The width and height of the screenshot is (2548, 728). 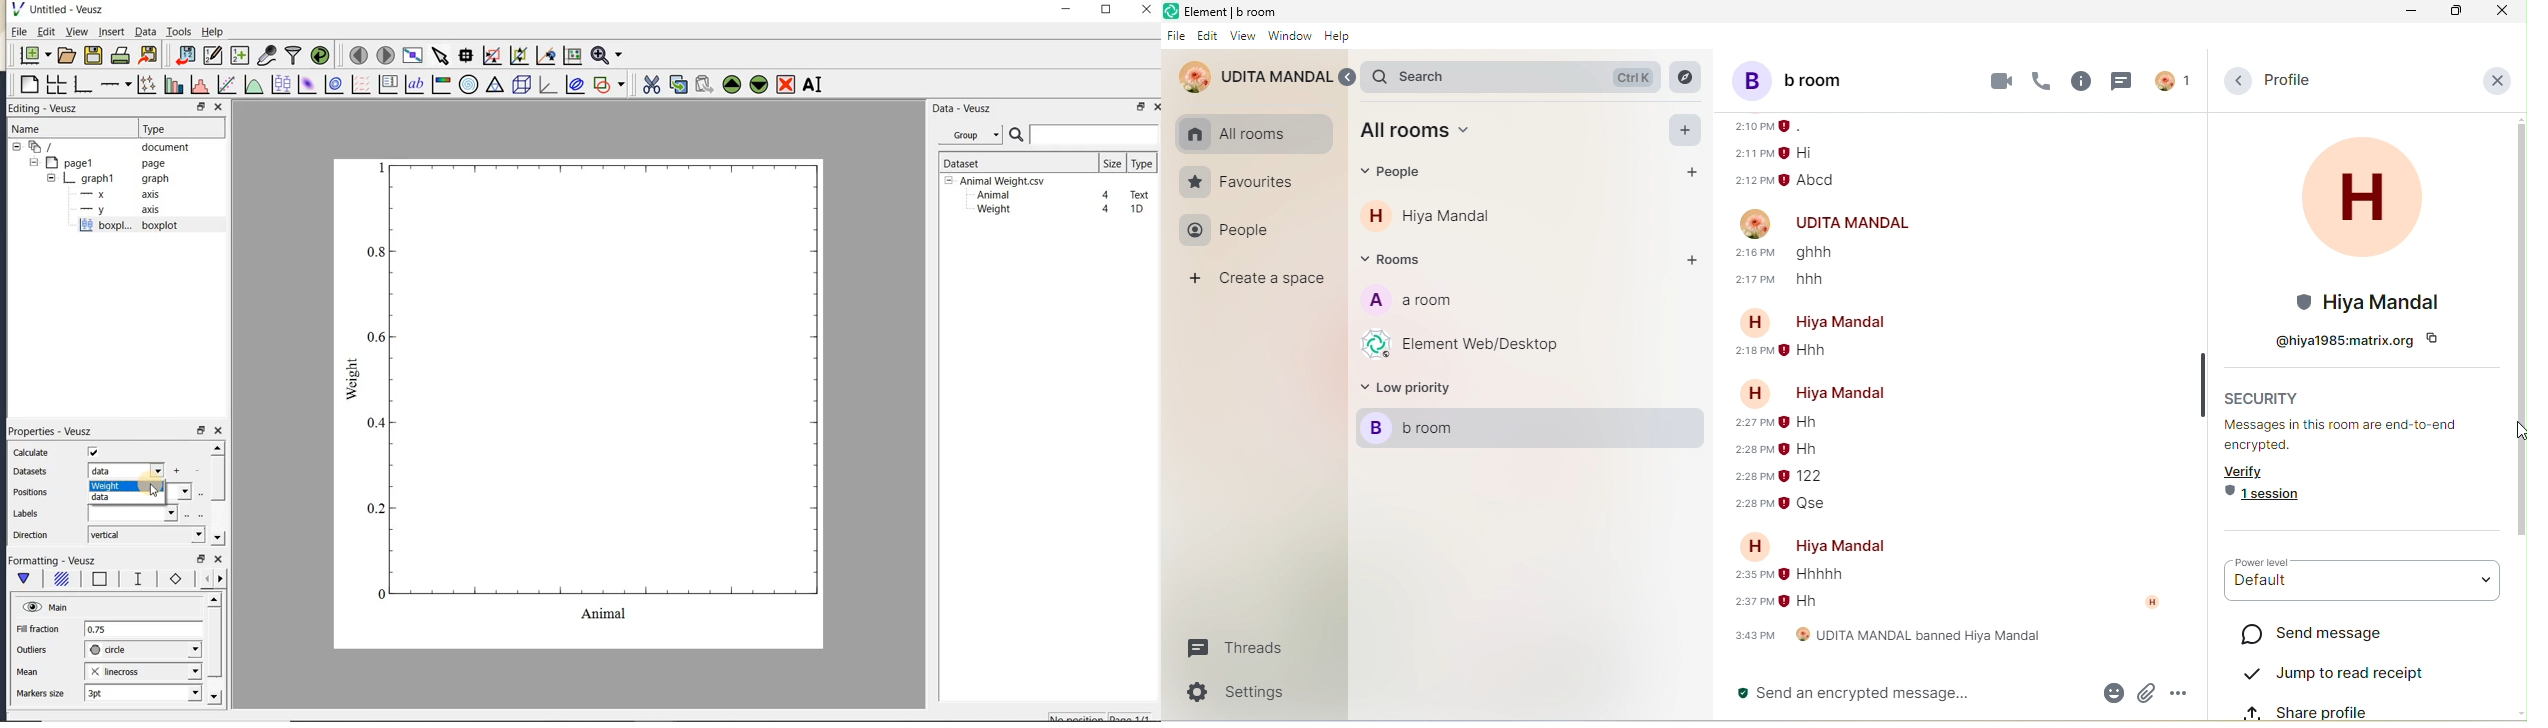 I want to click on sending message time, so click(x=1752, y=426).